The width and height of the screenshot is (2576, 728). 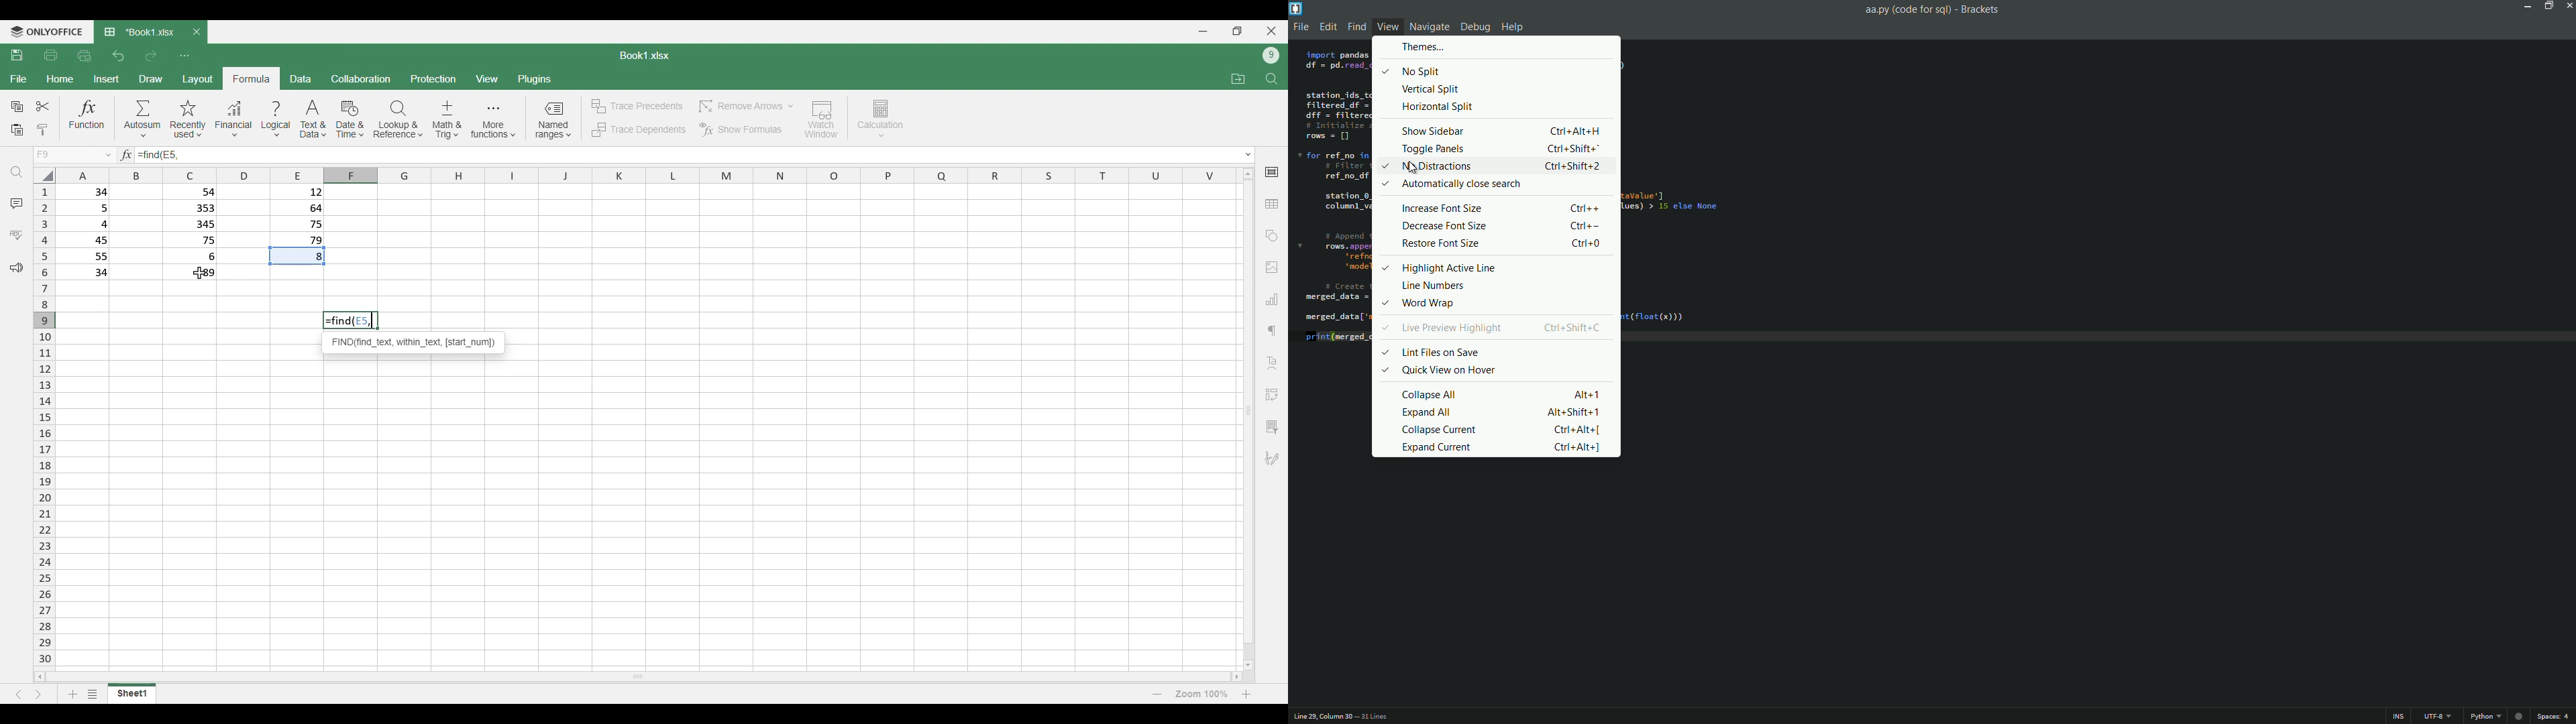 What do you see at coordinates (1440, 369) in the screenshot?
I see `Quick view on hover` at bounding box center [1440, 369].